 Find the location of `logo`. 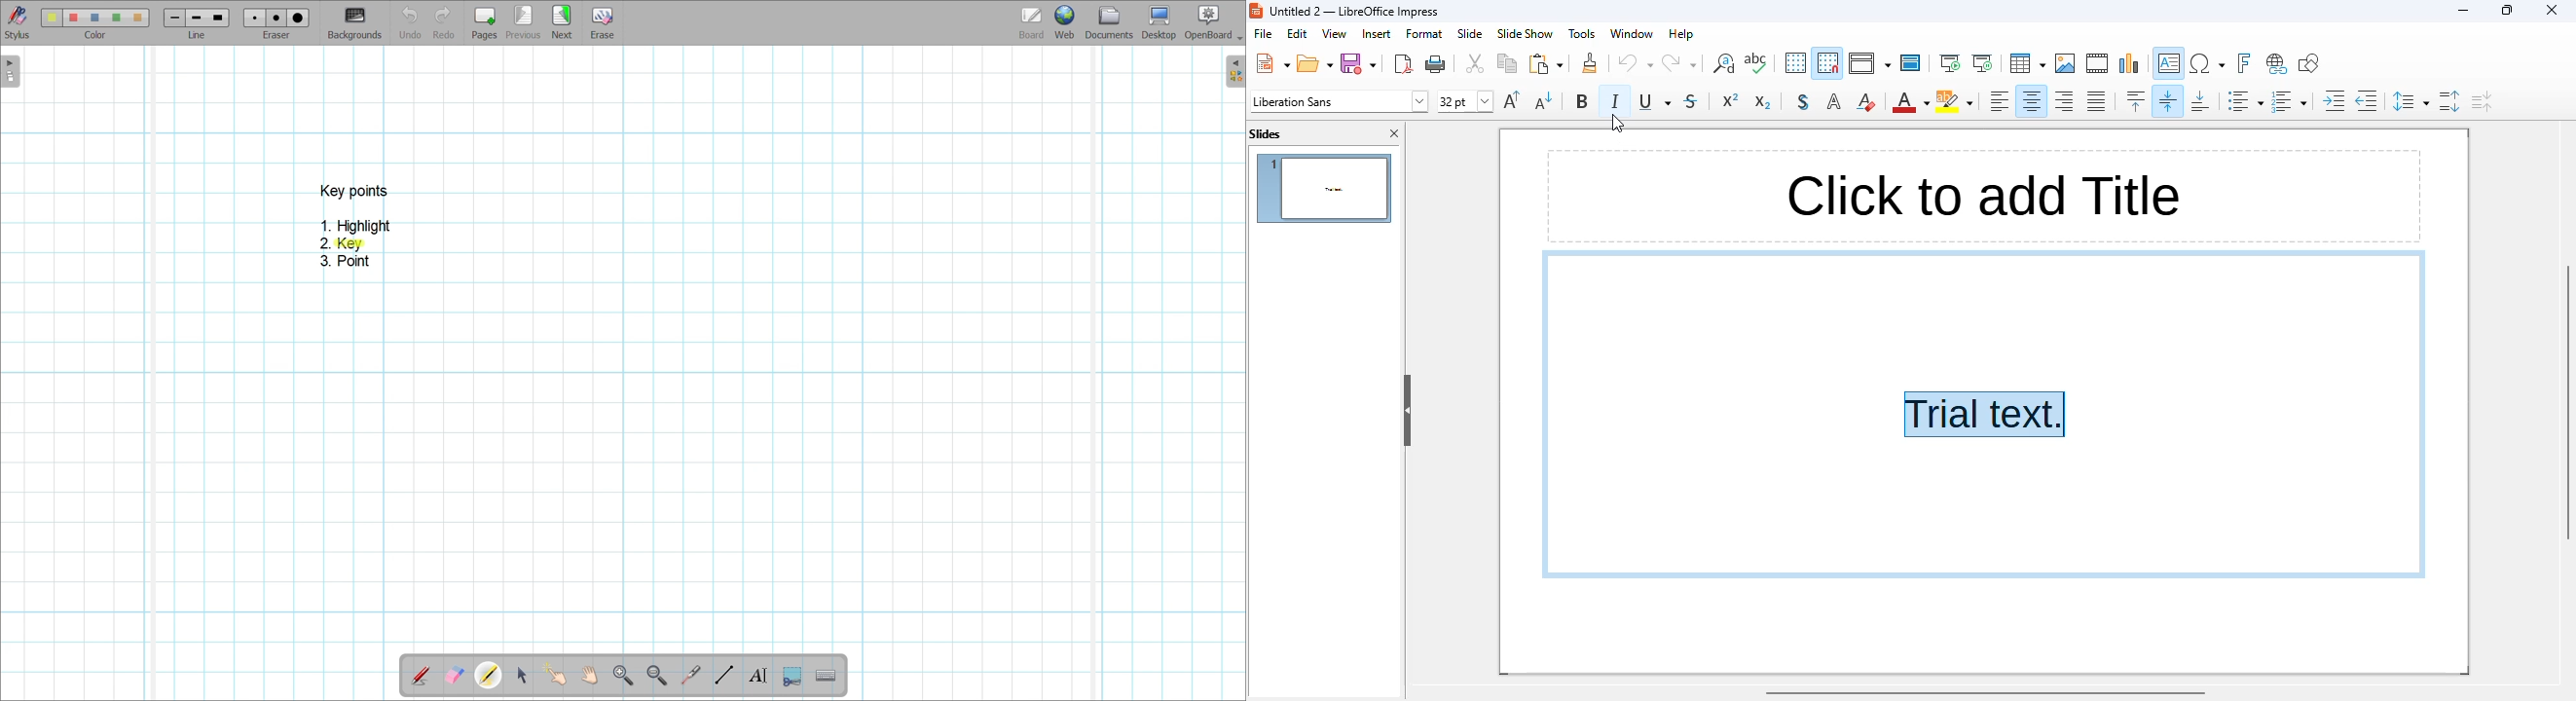

logo is located at coordinates (1256, 11).